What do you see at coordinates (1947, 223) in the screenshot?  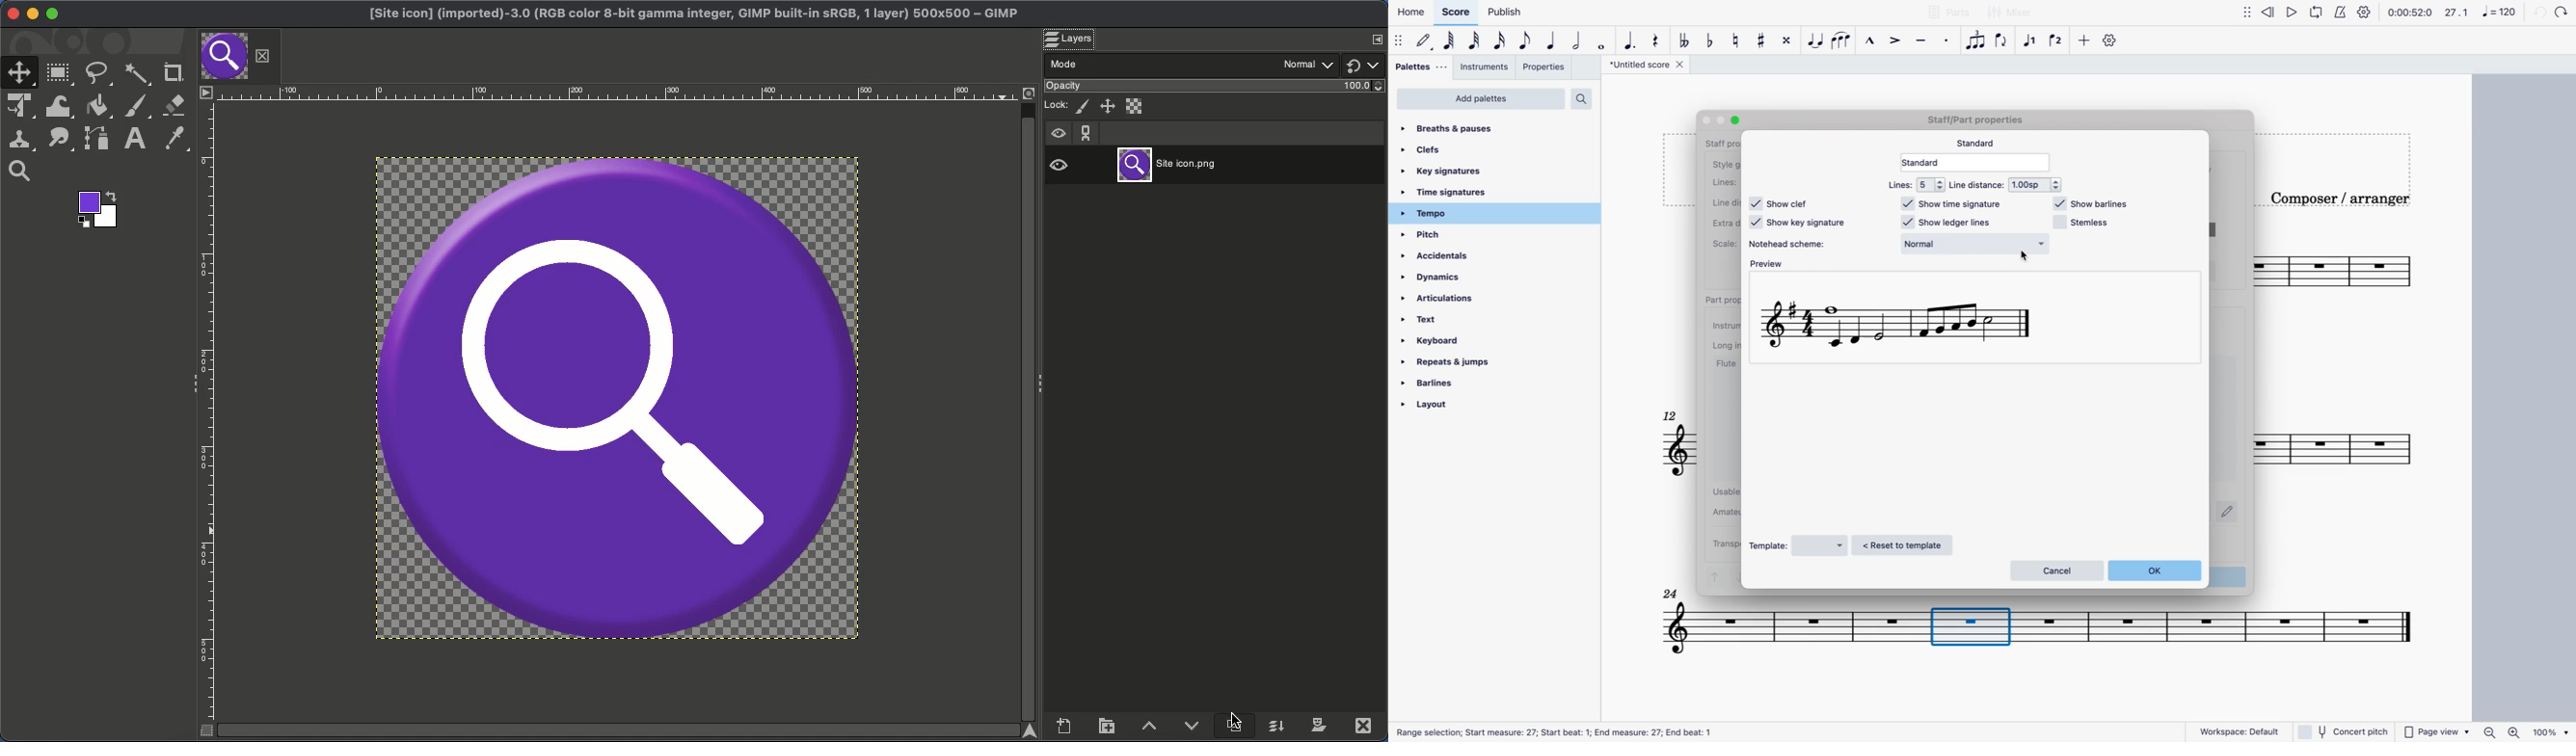 I see `show ledger lines` at bounding box center [1947, 223].